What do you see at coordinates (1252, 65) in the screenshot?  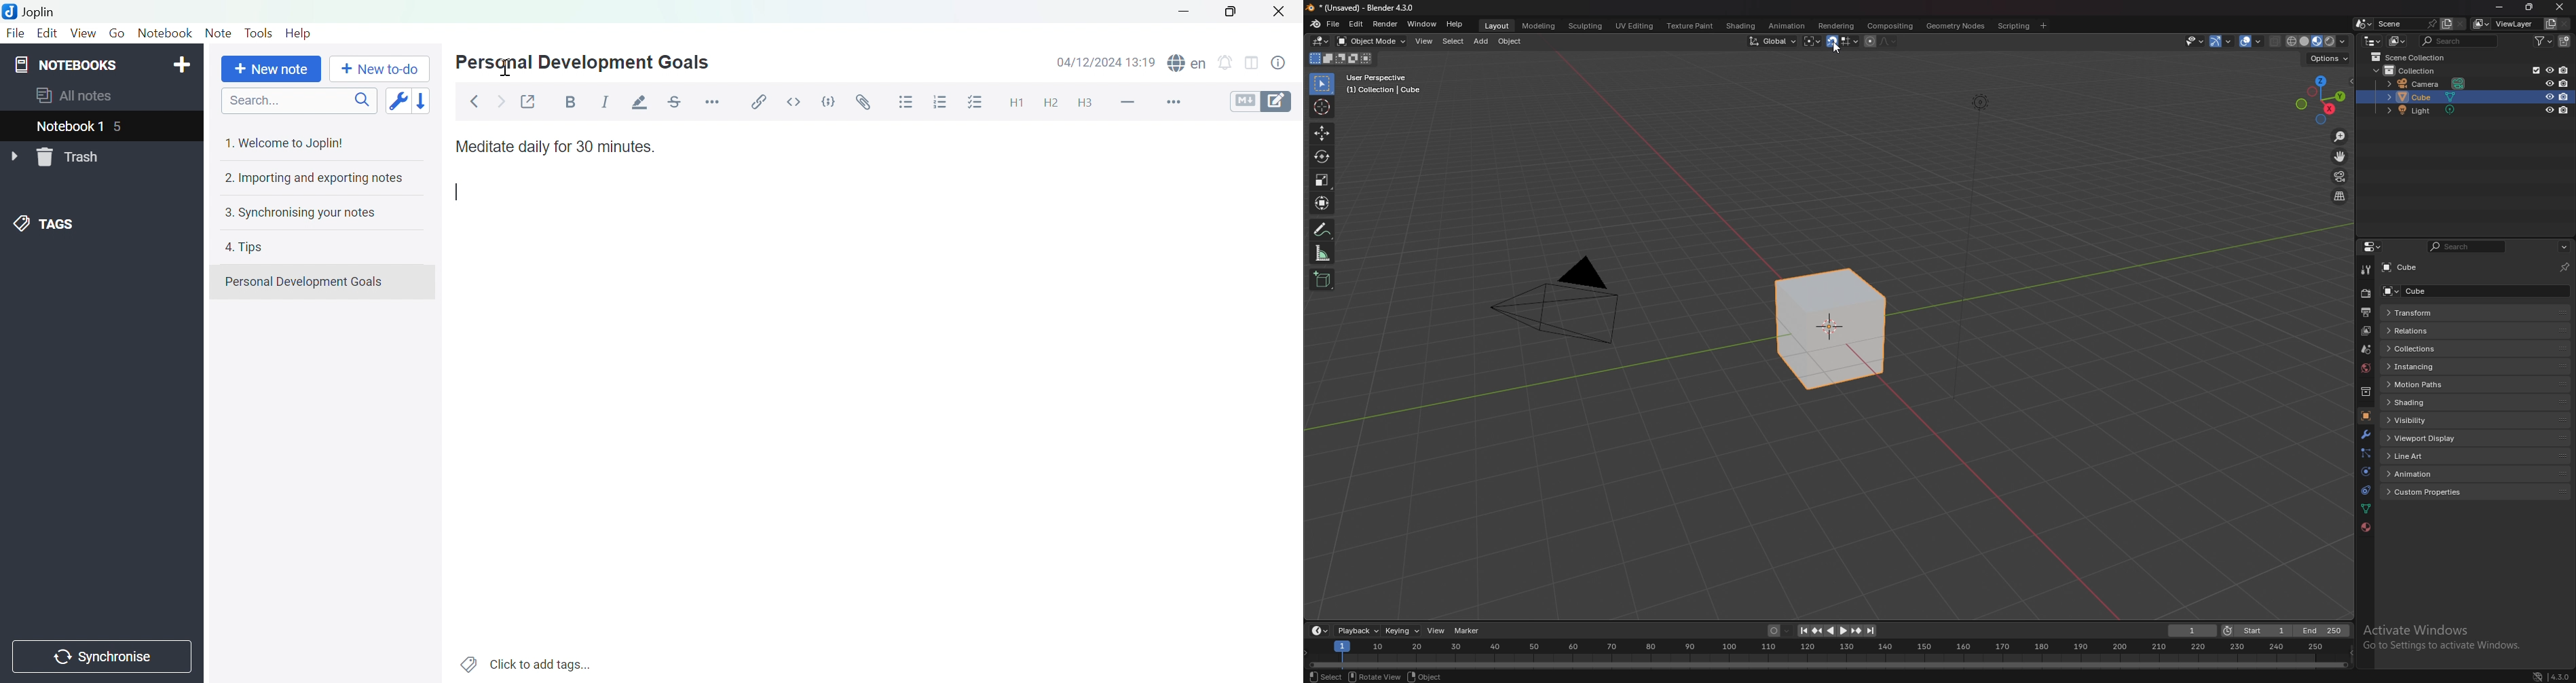 I see `Toggle editor layout` at bounding box center [1252, 65].